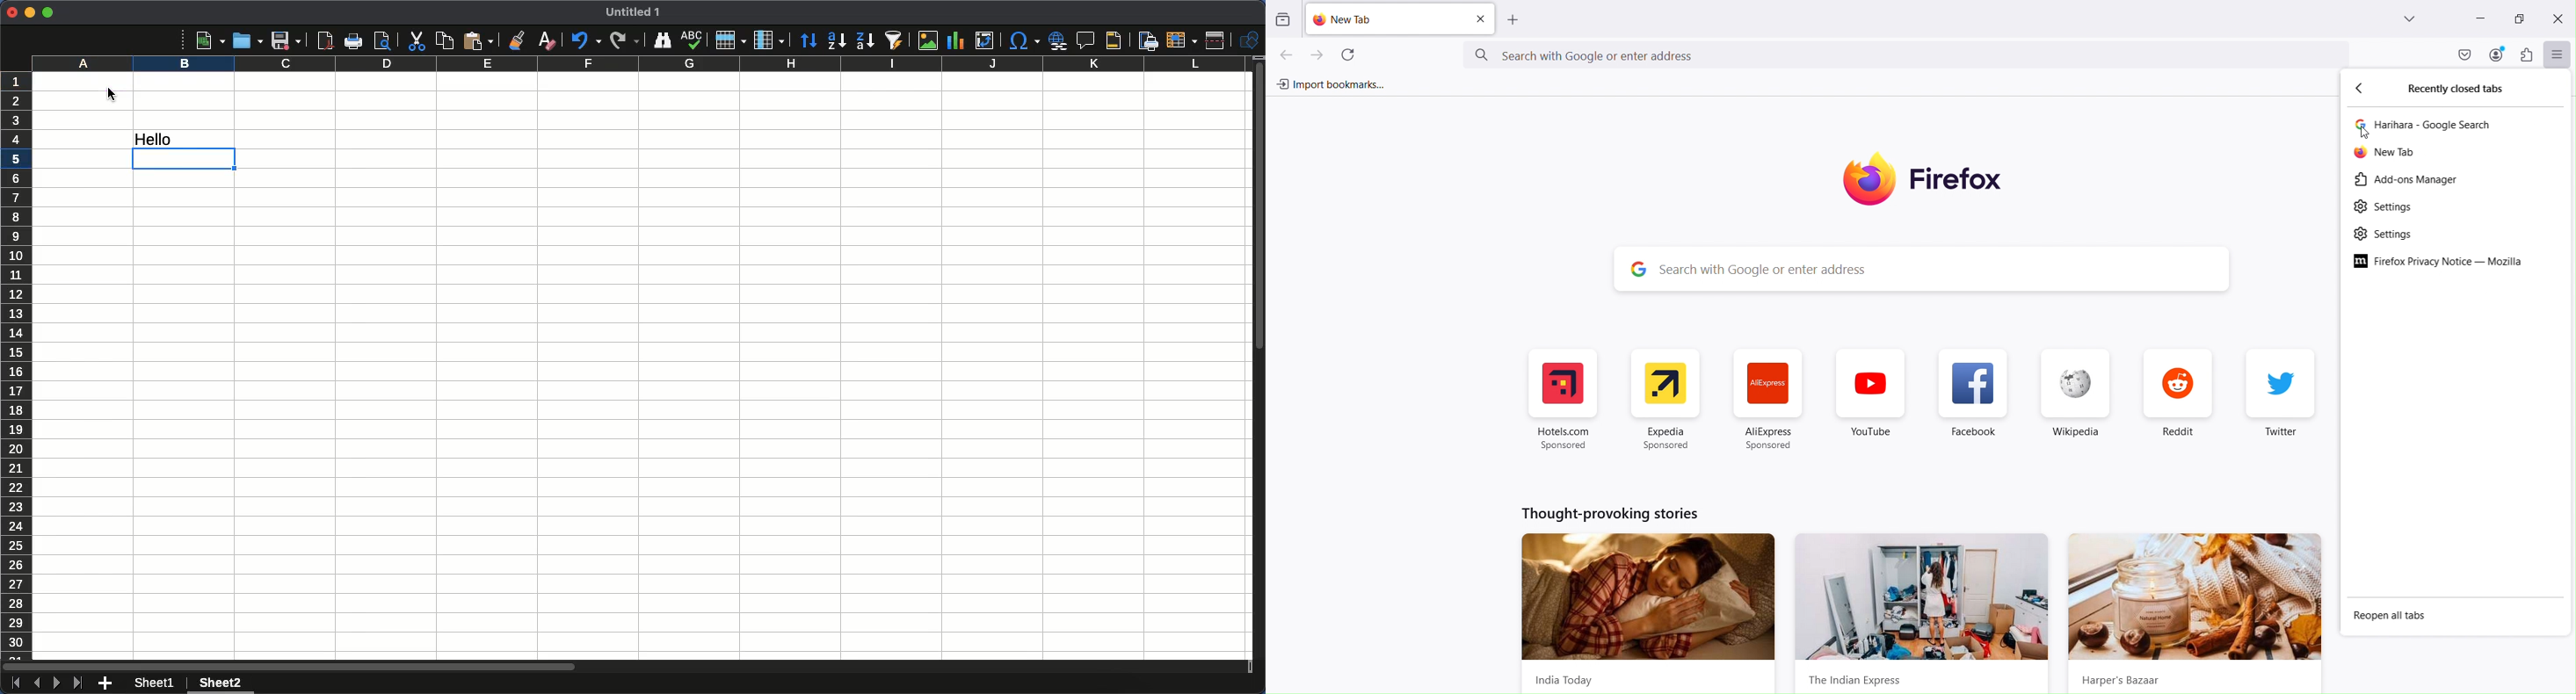 Image resolution: width=2576 pixels, height=700 pixels. What do you see at coordinates (1976, 402) in the screenshot?
I see `Facebook Shortcut` at bounding box center [1976, 402].